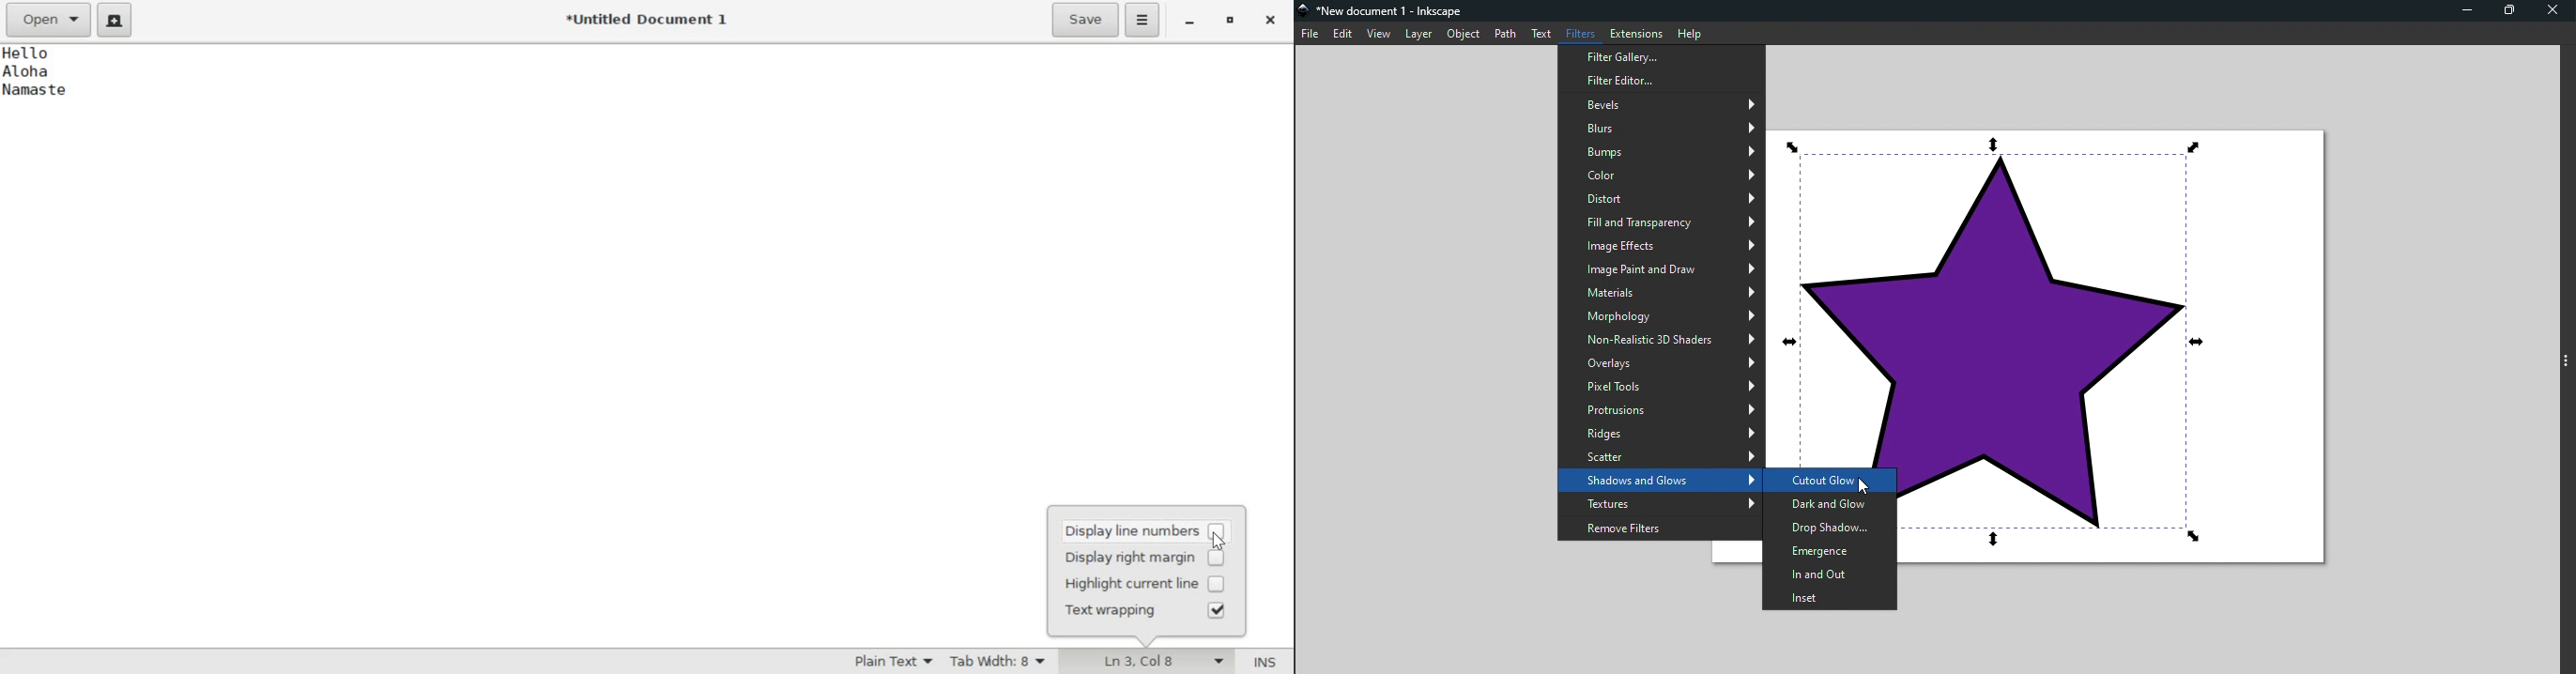 Image resolution: width=2576 pixels, height=700 pixels. Describe the element at coordinates (1379, 34) in the screenshot. I see `view` at that location.